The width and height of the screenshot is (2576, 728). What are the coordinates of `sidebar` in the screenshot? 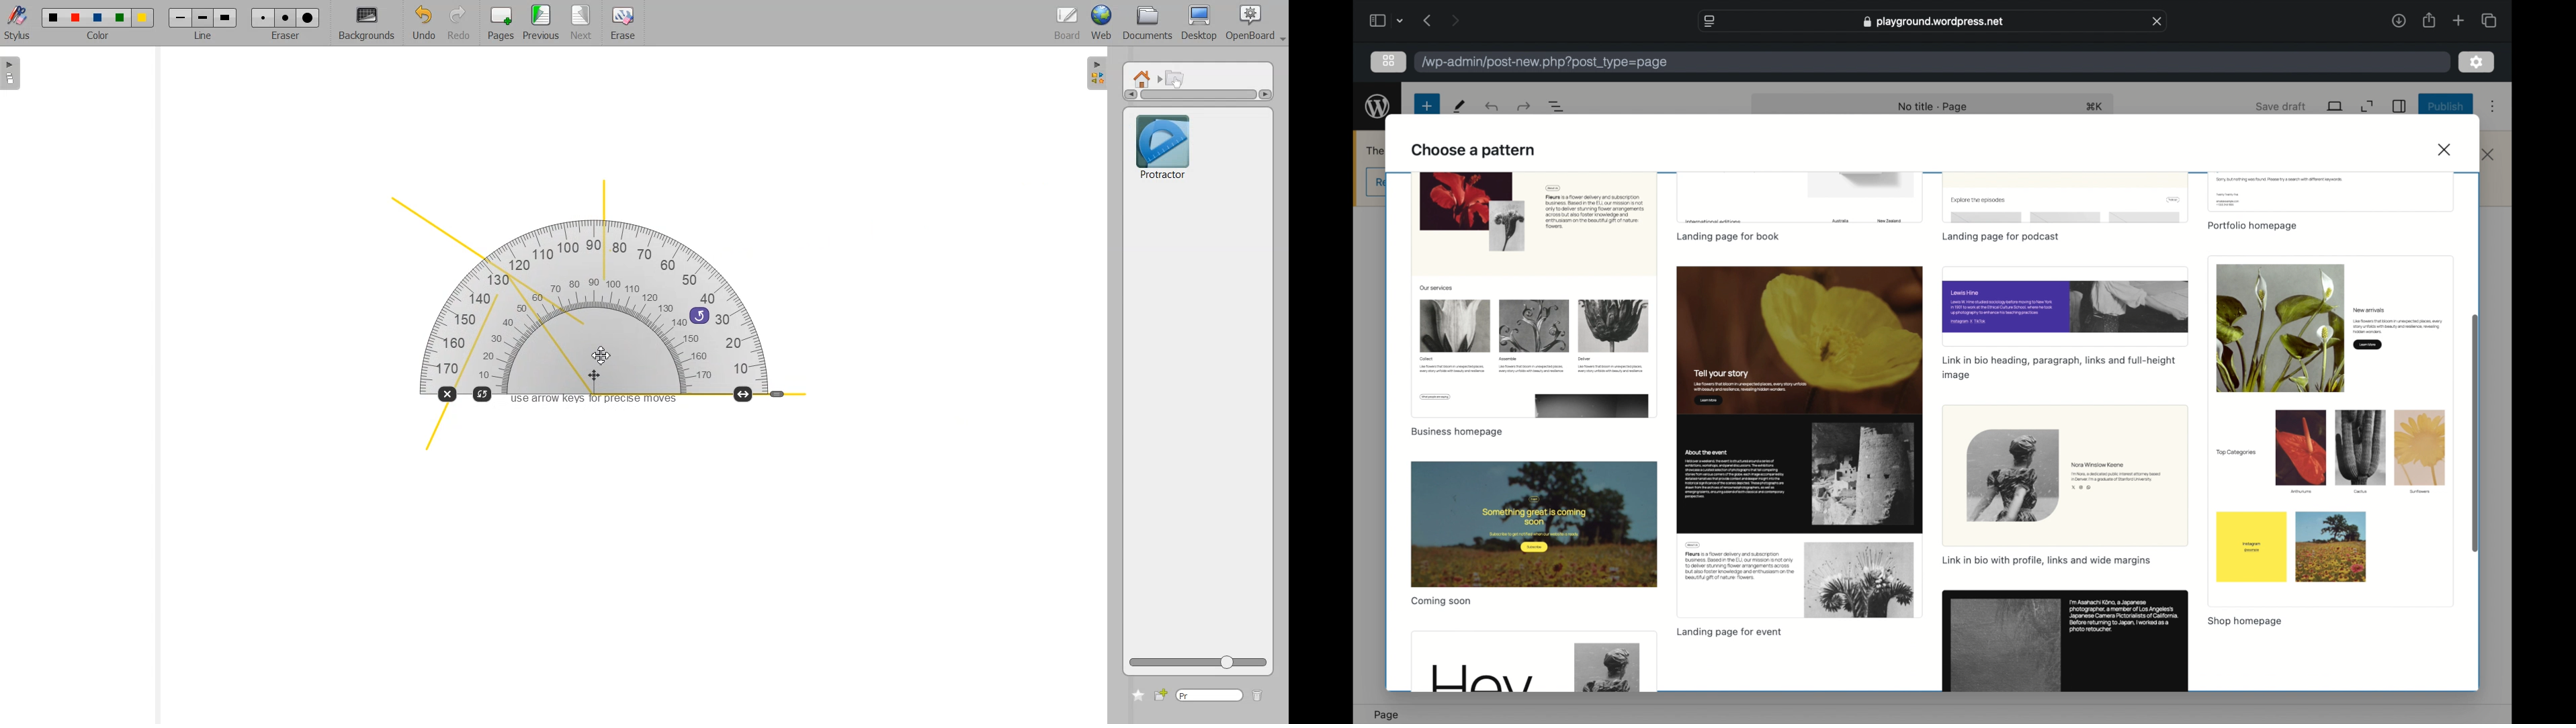 It's located at (1376, 20).